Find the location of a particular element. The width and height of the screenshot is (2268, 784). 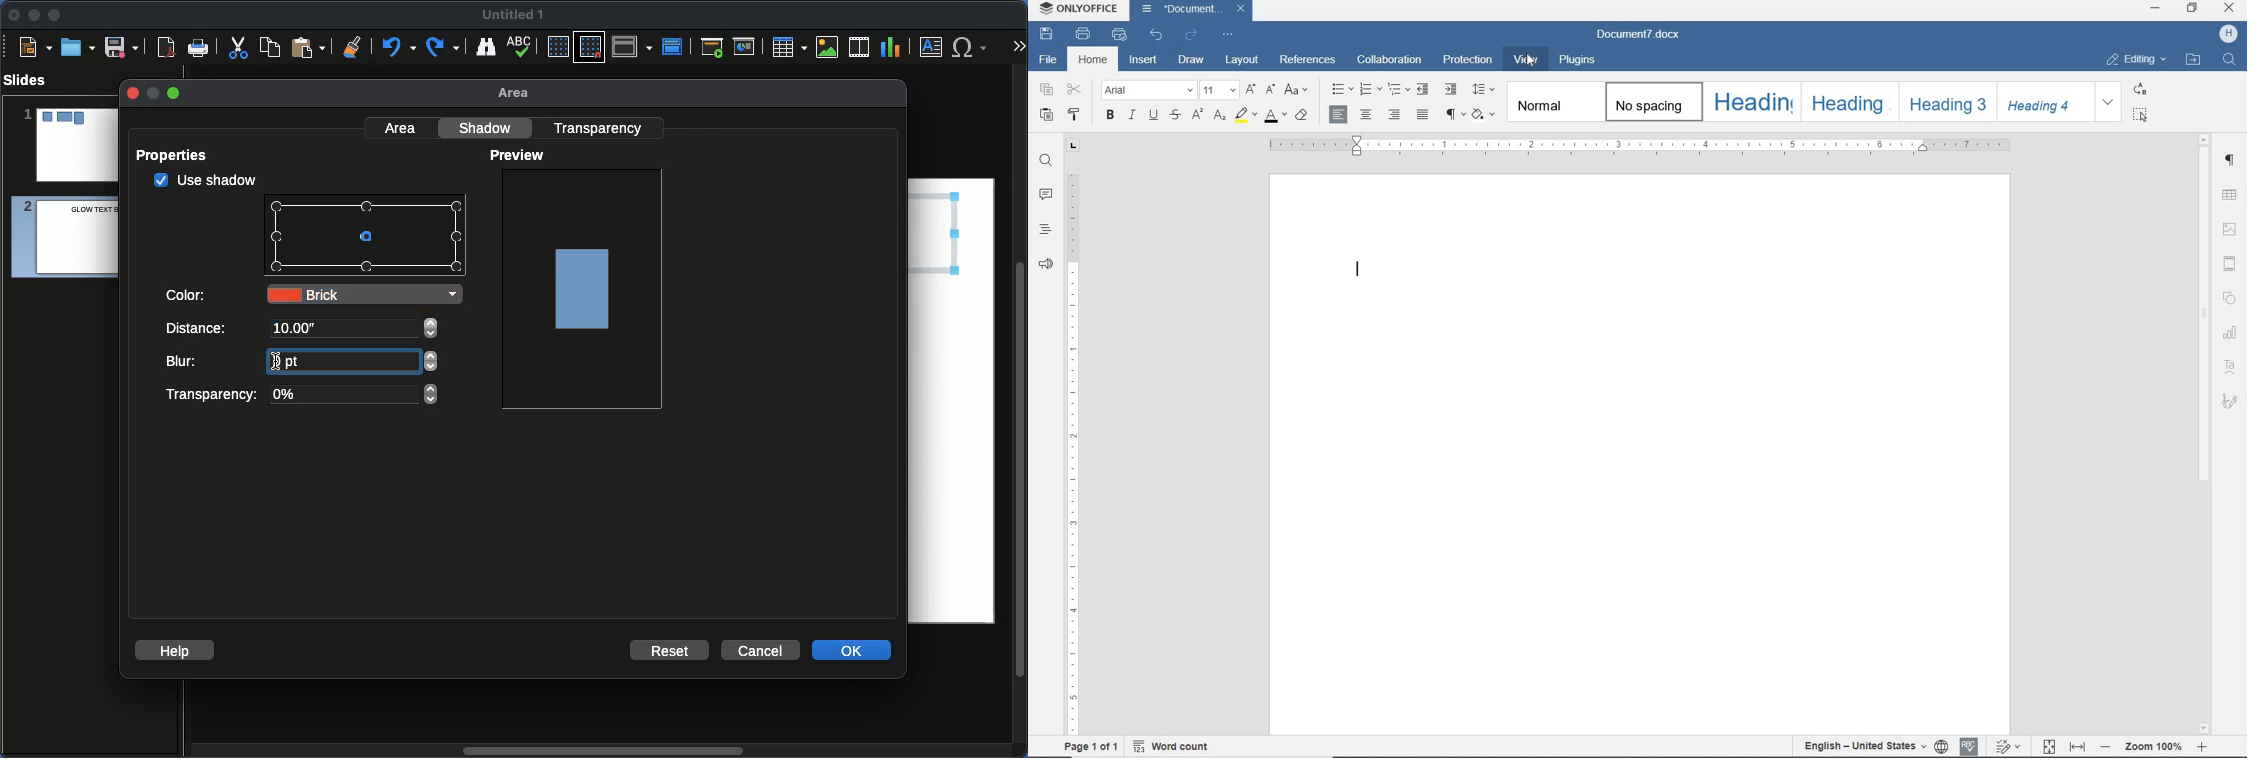

EDITING is located at coordinates (2135, 57).